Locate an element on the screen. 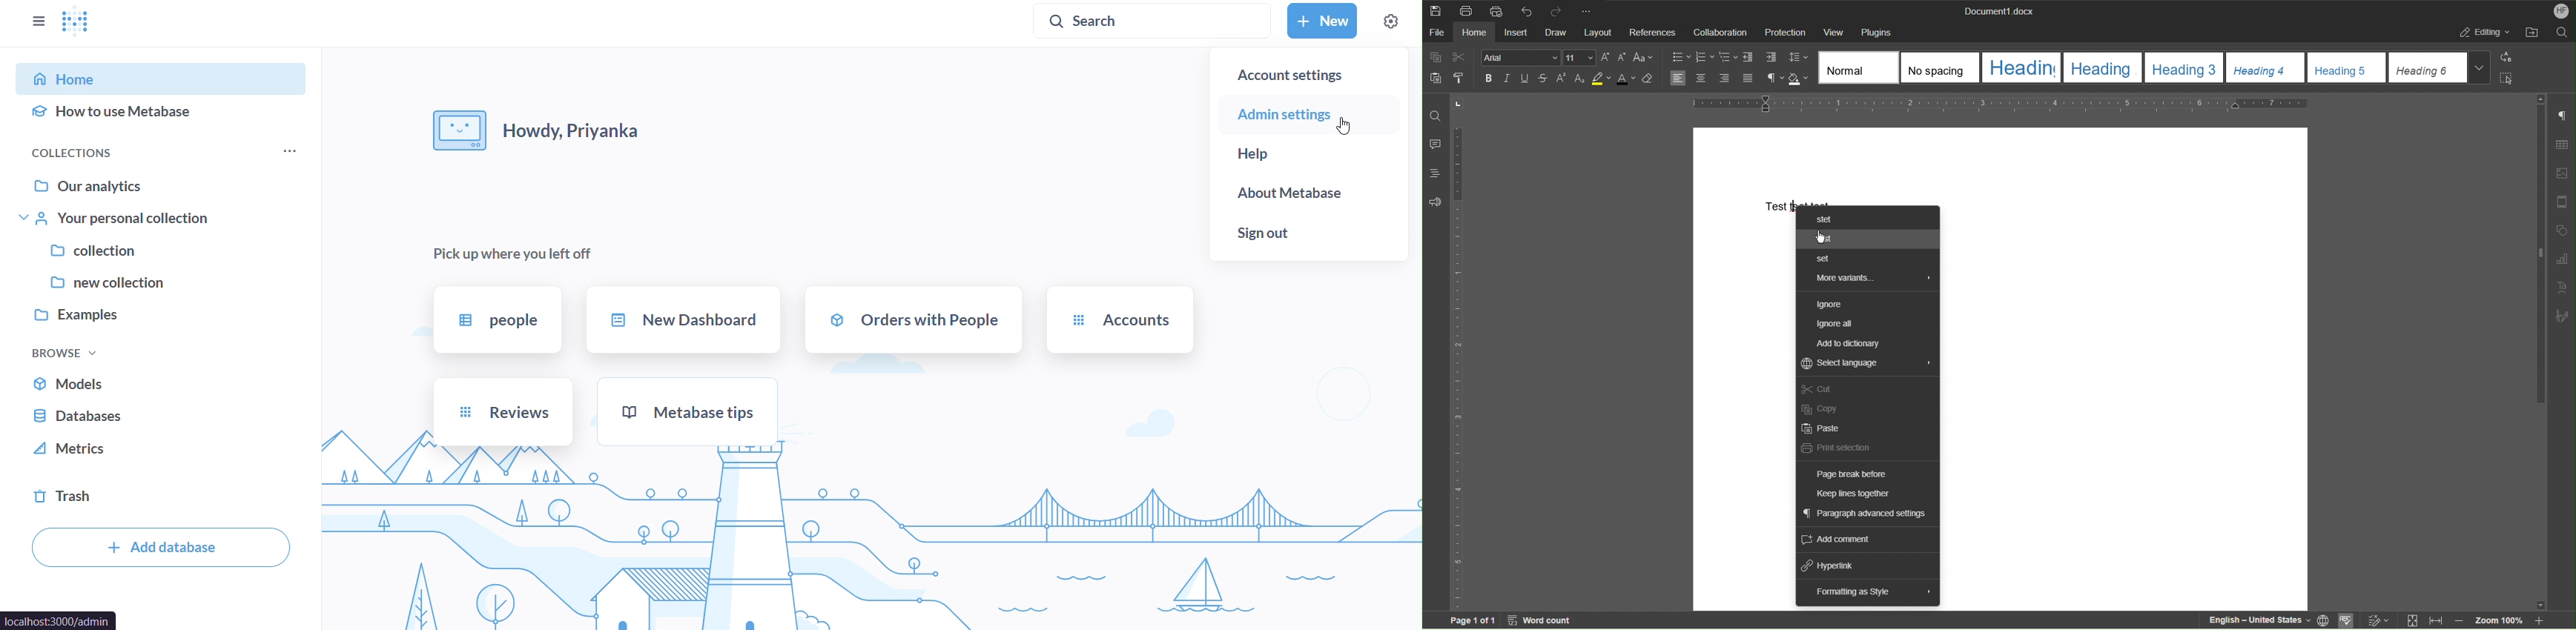  Insert is located at coordinates (1520, 33).